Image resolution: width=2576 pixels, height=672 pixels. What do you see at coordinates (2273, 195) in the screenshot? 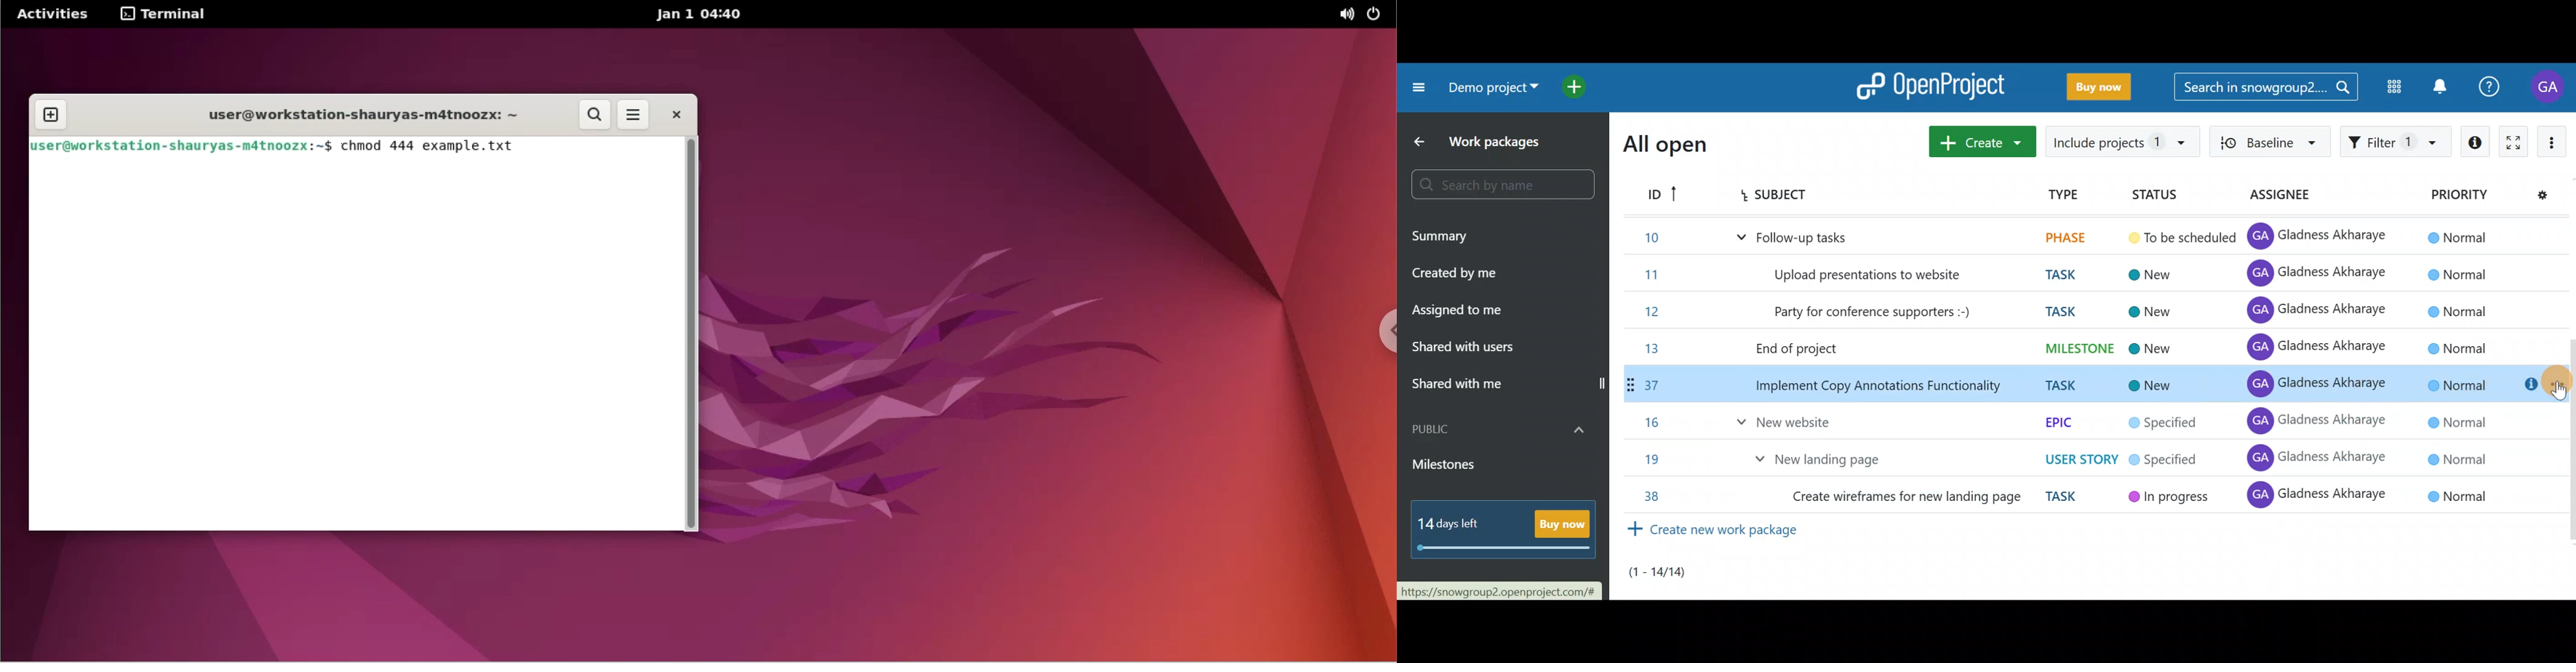
I see `Assignee` at bounding box center [2273, 195].